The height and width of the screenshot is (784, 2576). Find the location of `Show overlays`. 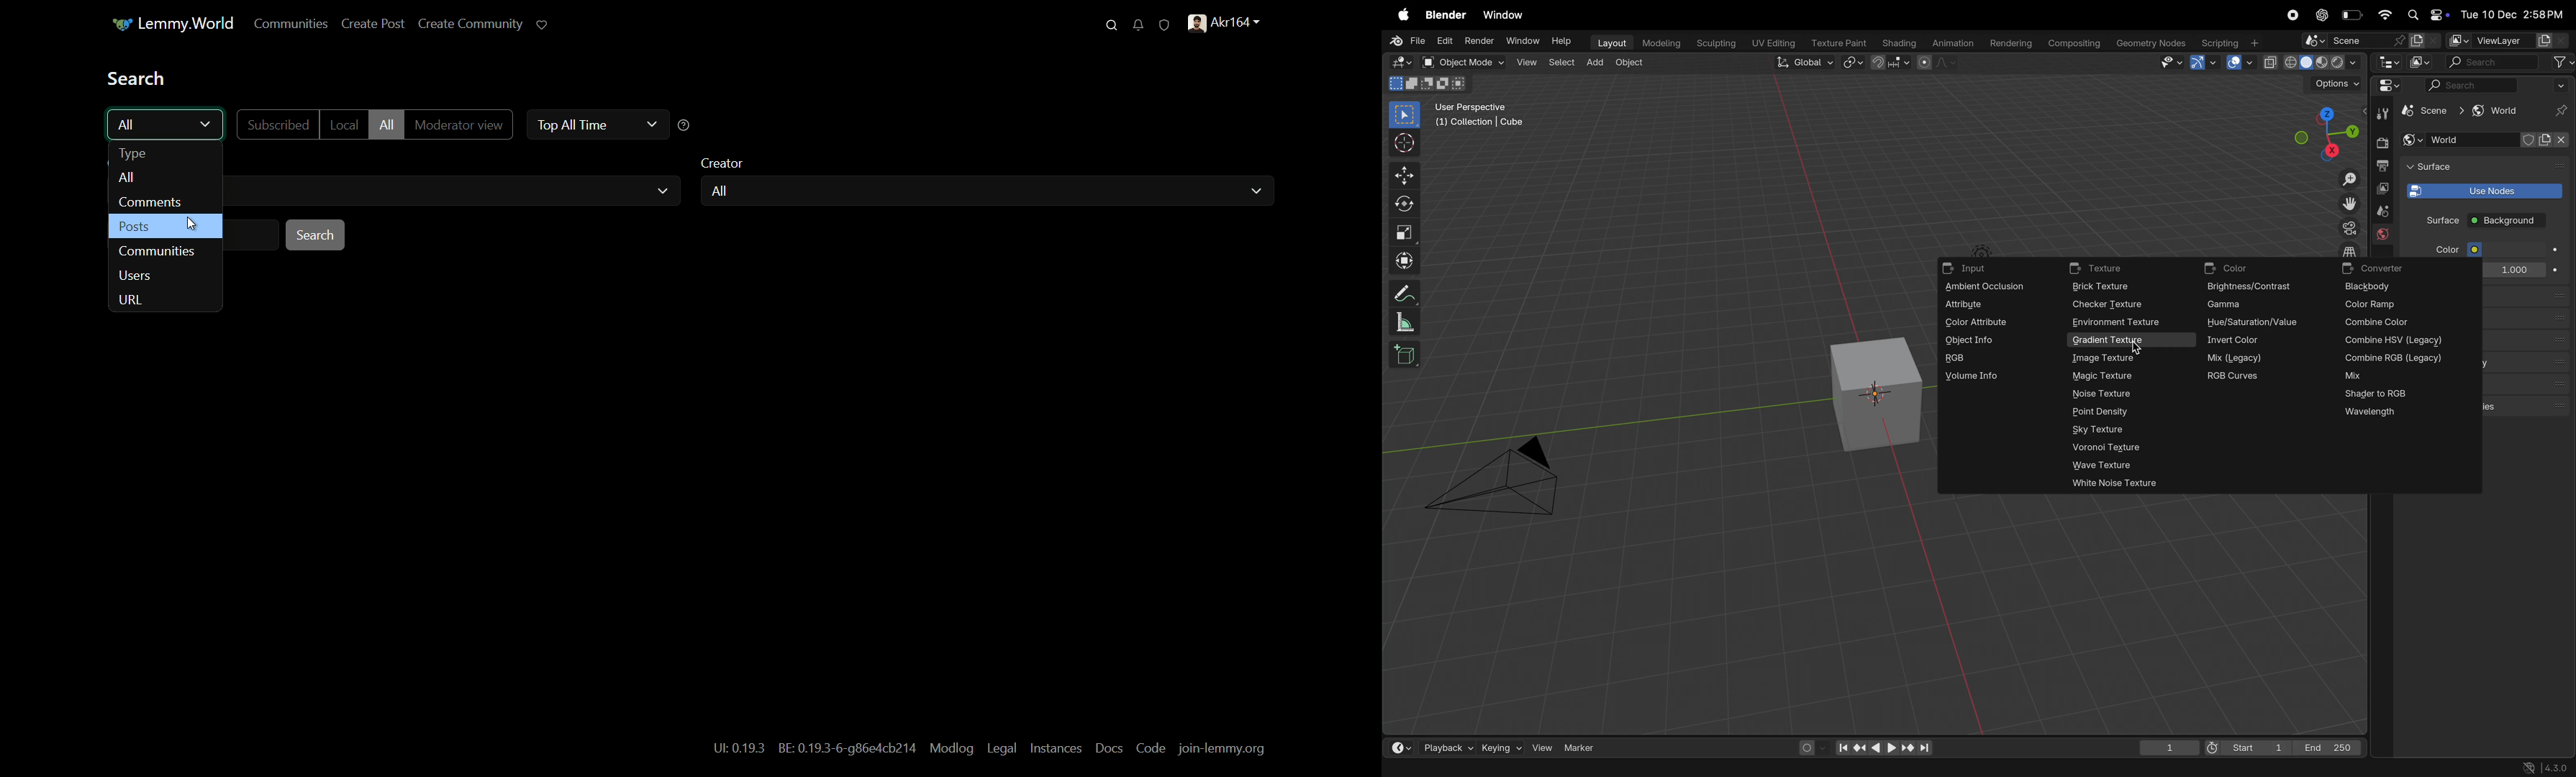

Show overlays is located at coordinates (2238, 64).